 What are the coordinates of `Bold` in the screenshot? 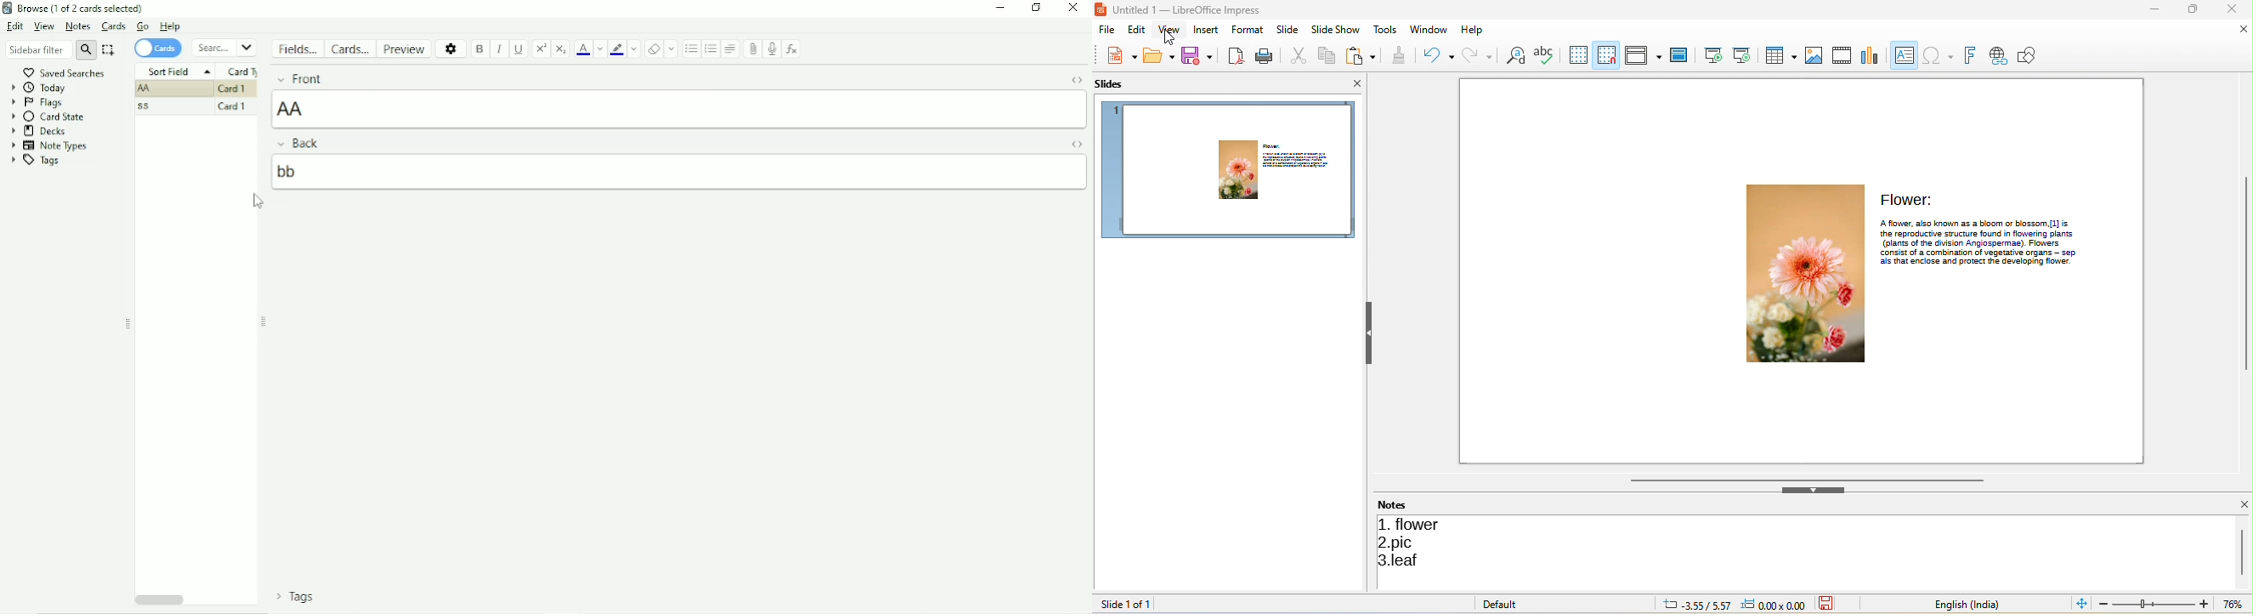 It's located at (481, 49).